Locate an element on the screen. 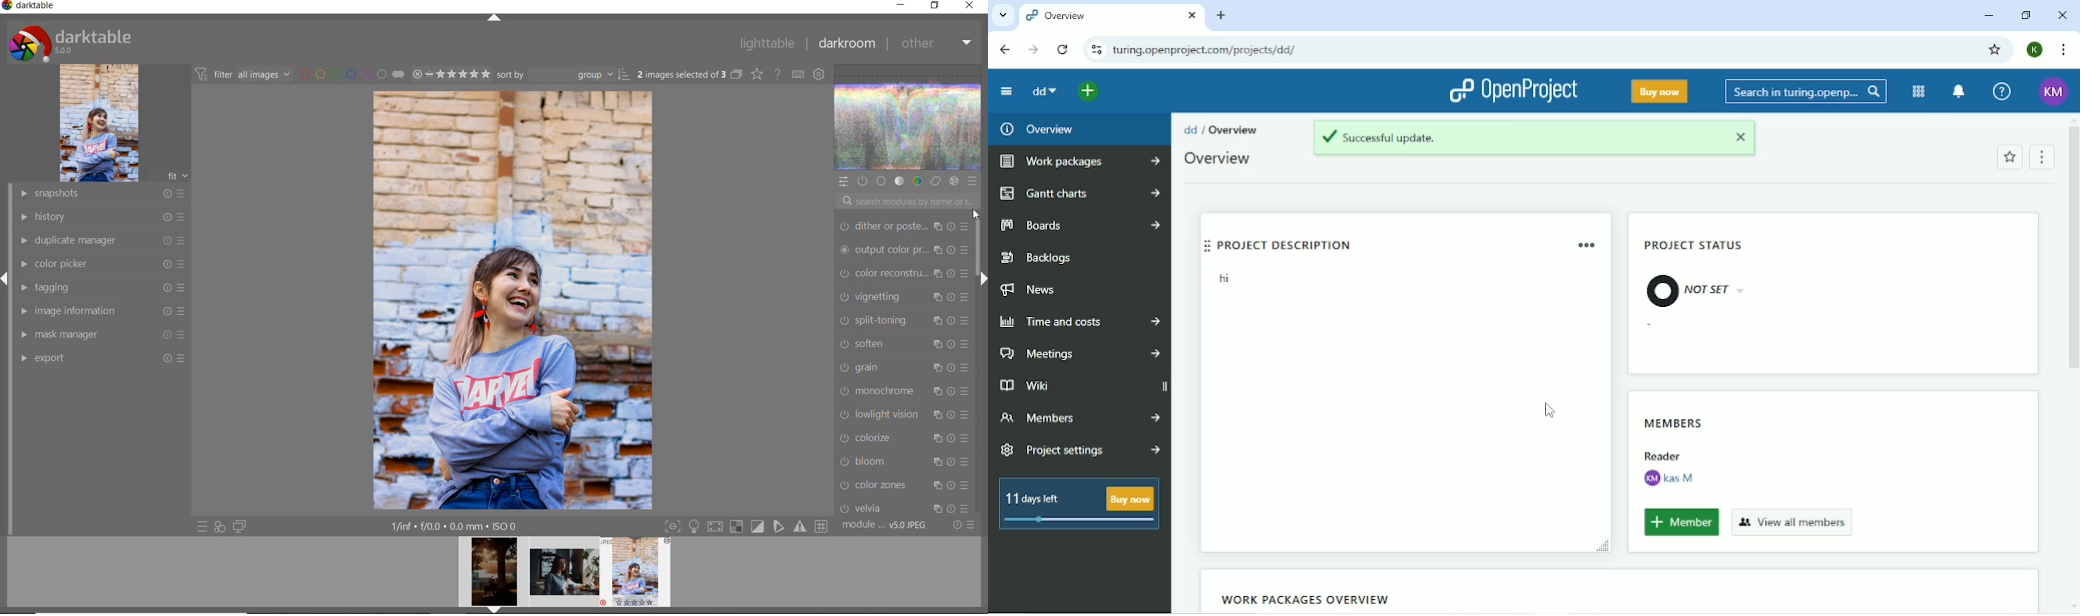  SORT is located at coordinates (563, 74).